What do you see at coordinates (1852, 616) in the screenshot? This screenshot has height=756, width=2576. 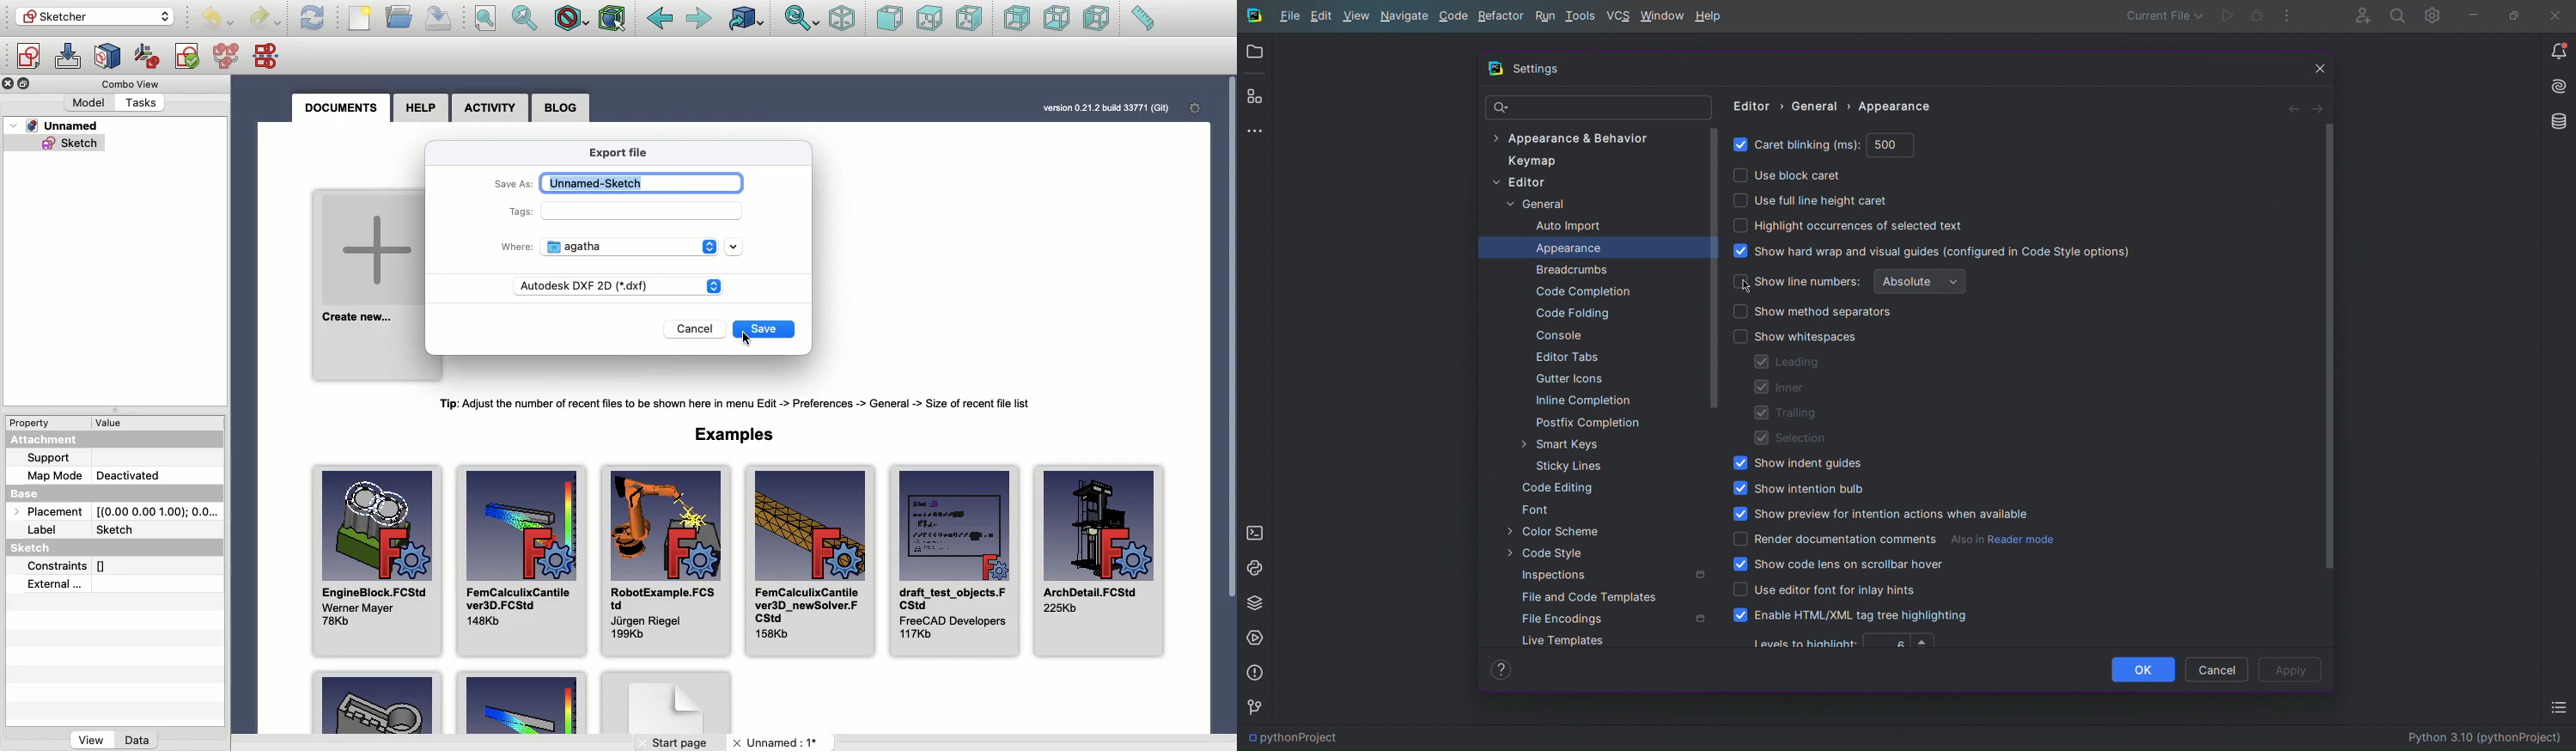 I see `Enable HTML/XML tag tree highlighting` at bounding box center [1852, 616].